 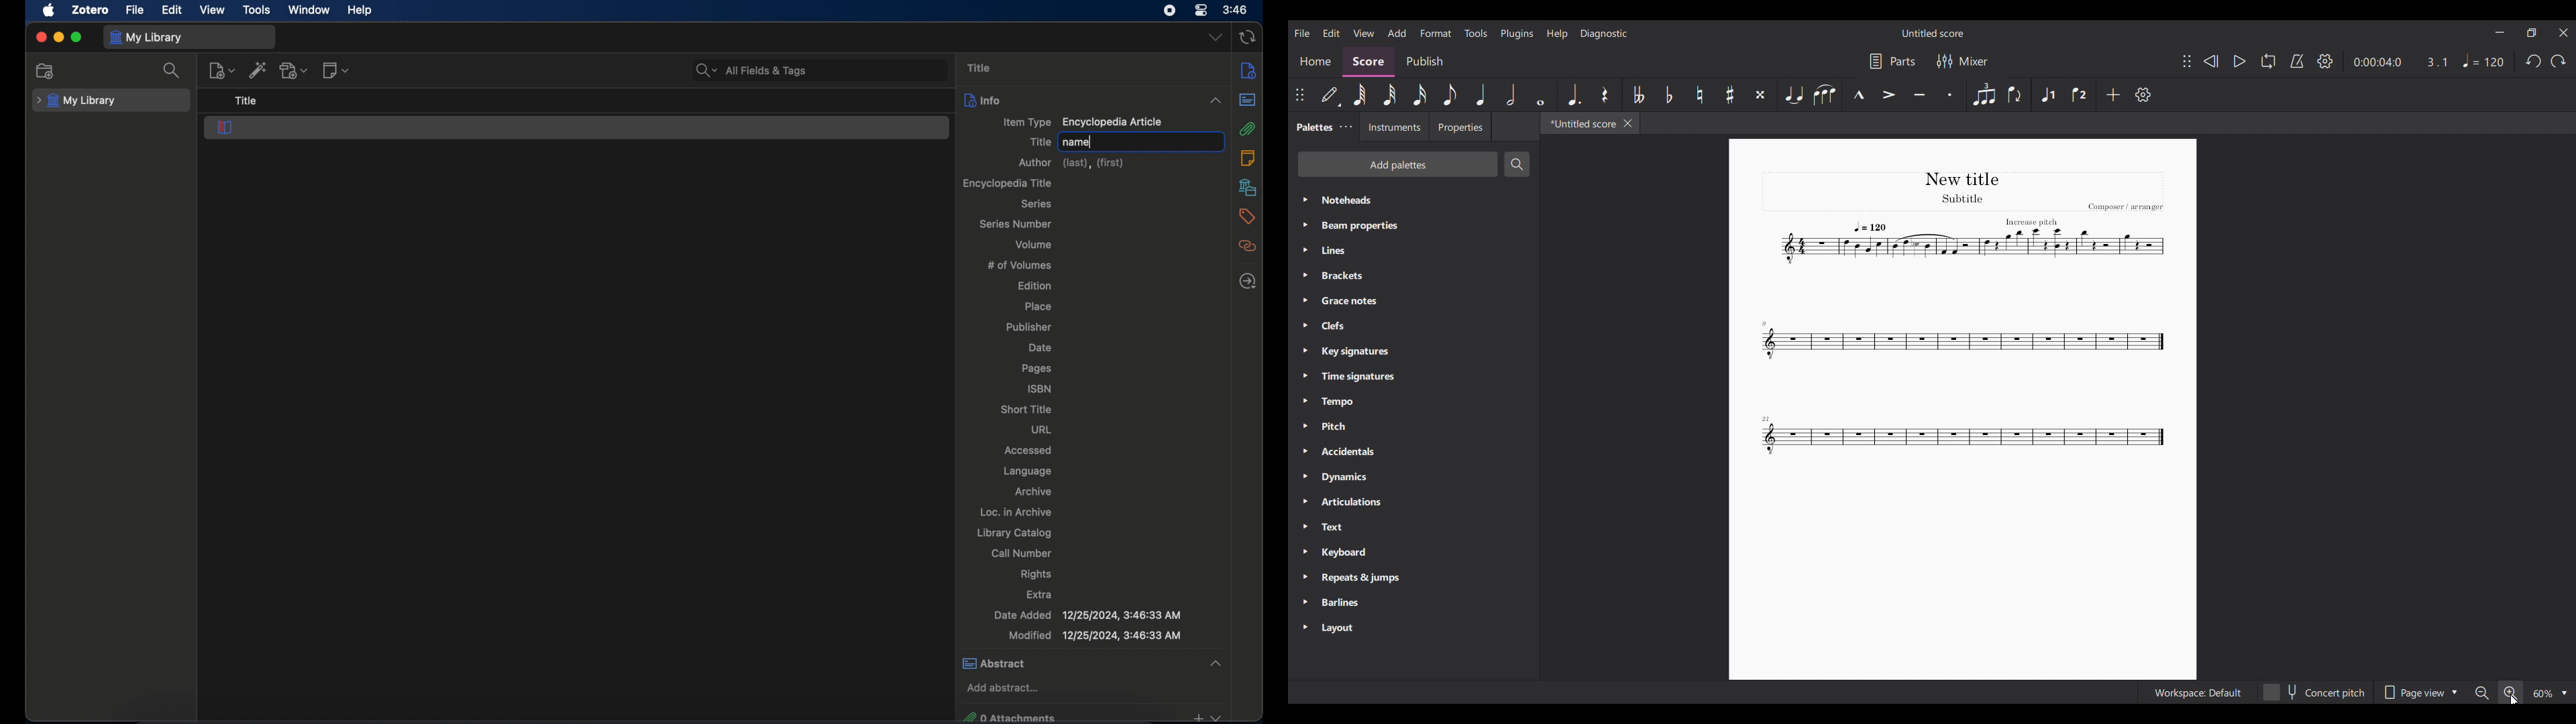 I want to click on Concert pitch toggle, so click(x=2315, y=692).